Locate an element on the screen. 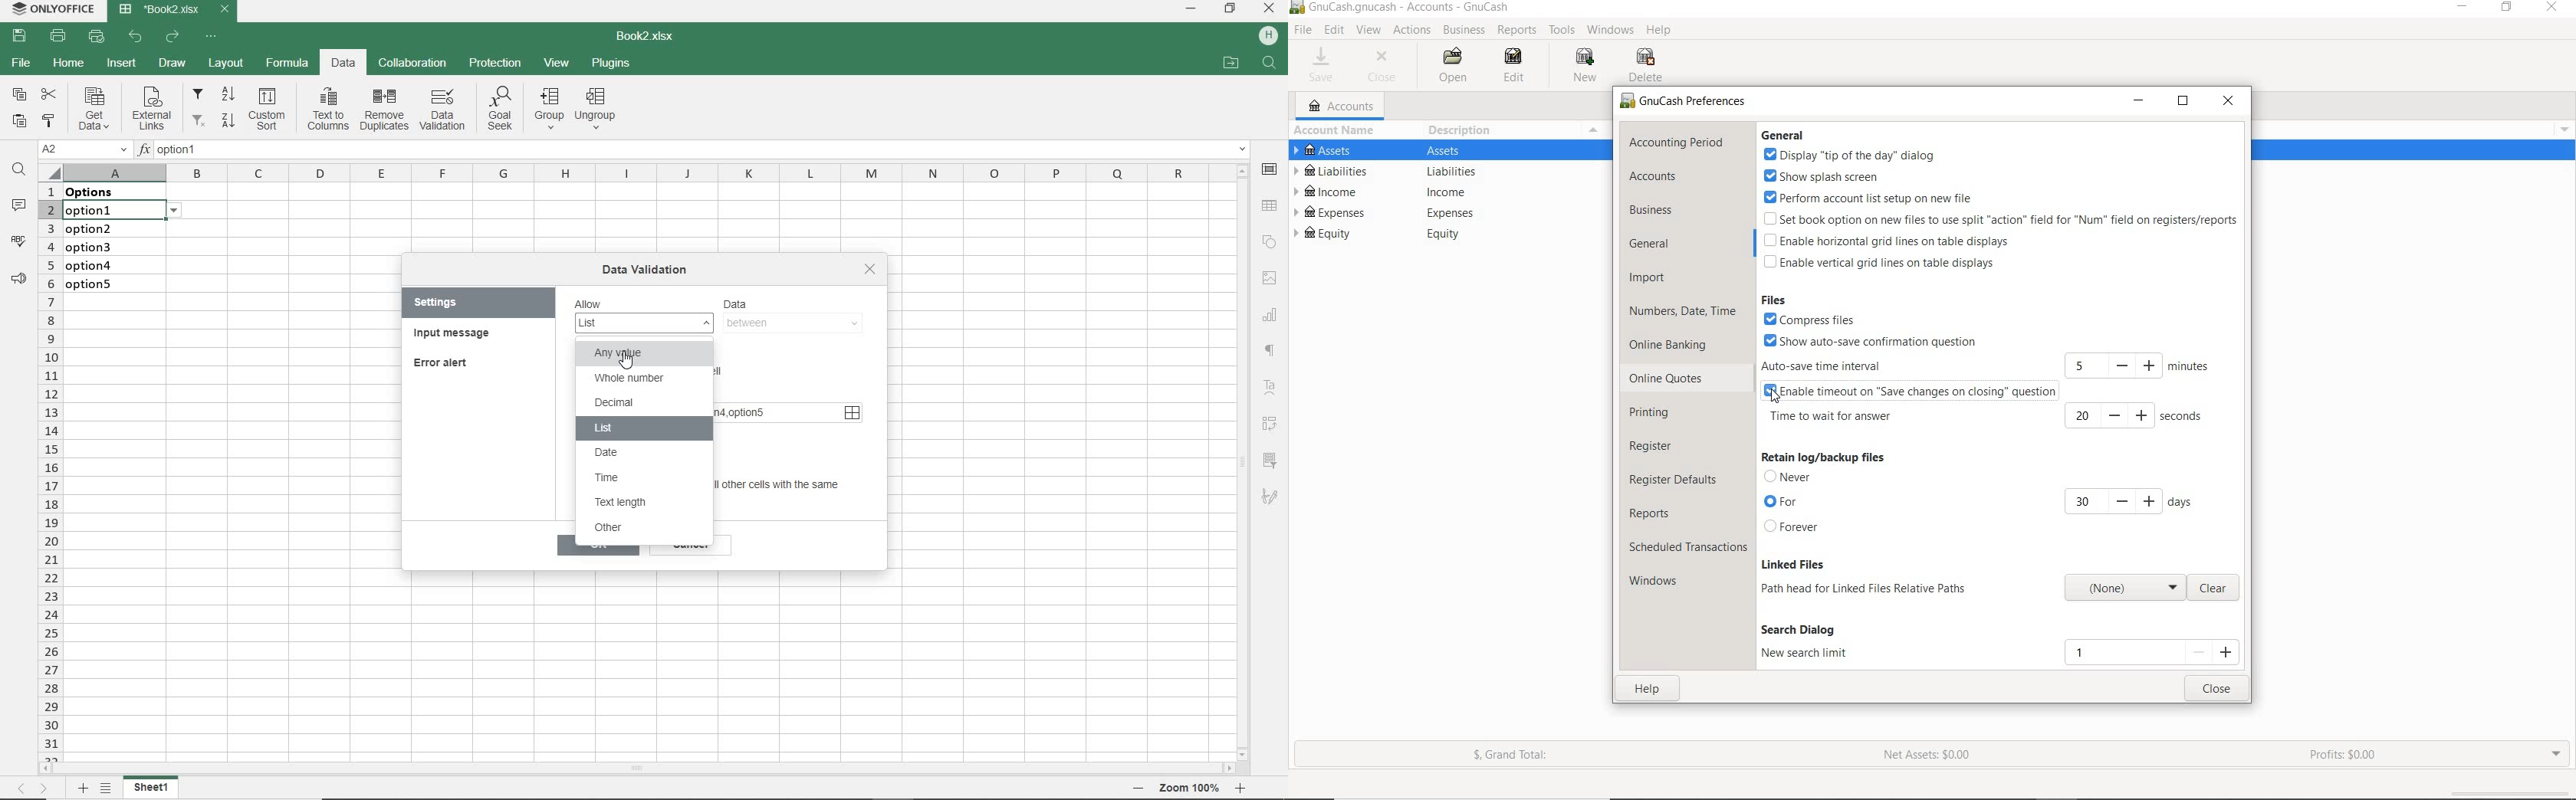 The height and width of the screenshot is (812, 2576). HP is located at coordinates (1270, 37).